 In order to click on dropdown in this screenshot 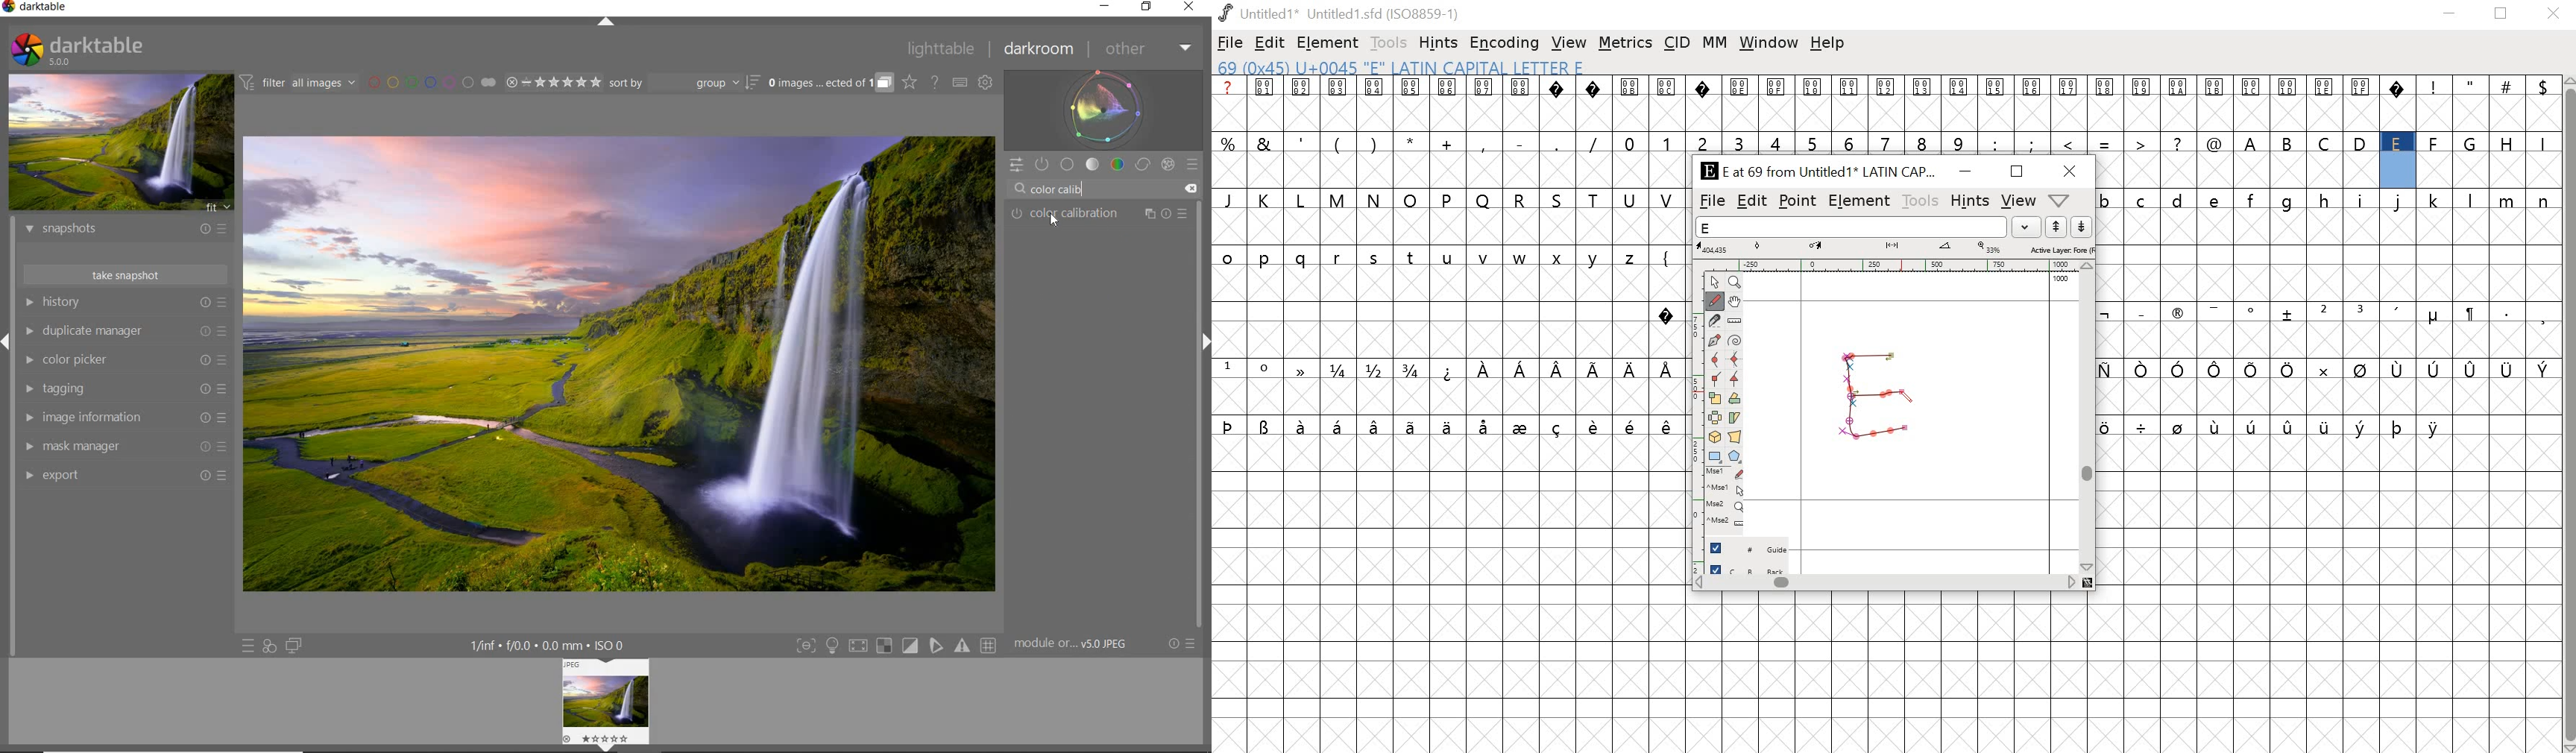, I will do `click(2027, 227)`.